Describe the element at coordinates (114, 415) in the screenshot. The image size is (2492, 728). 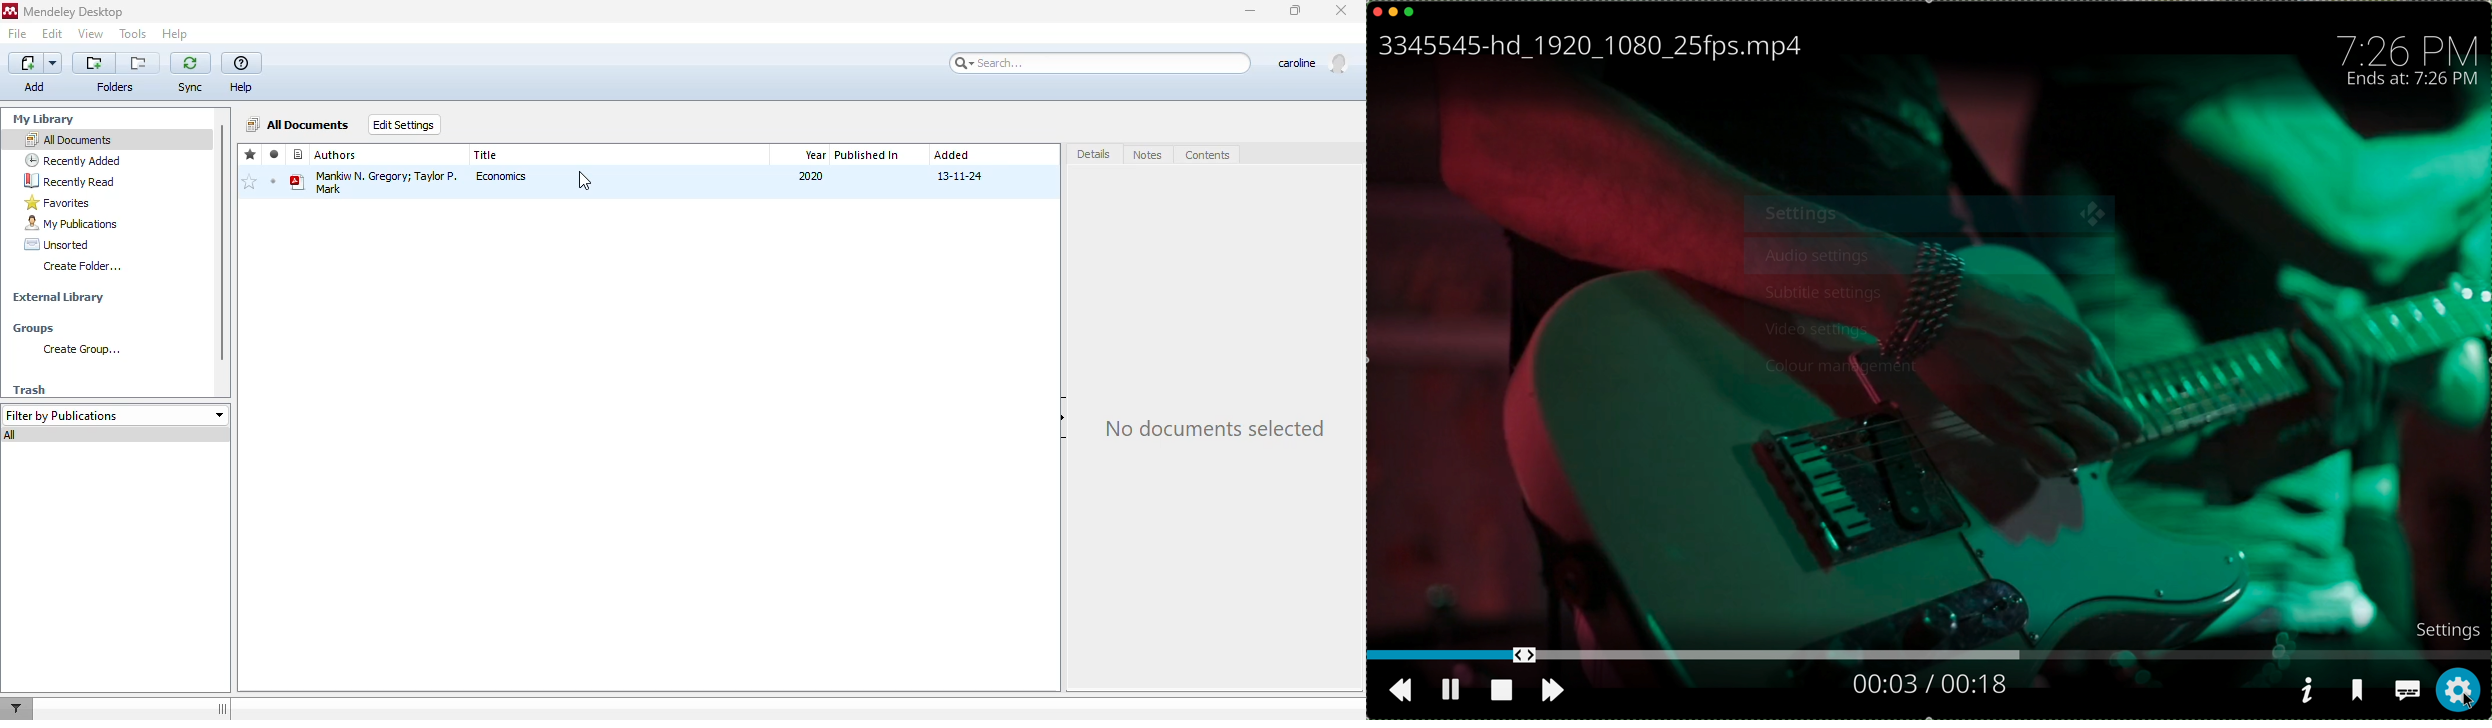
I see `filter by publications` at that location.